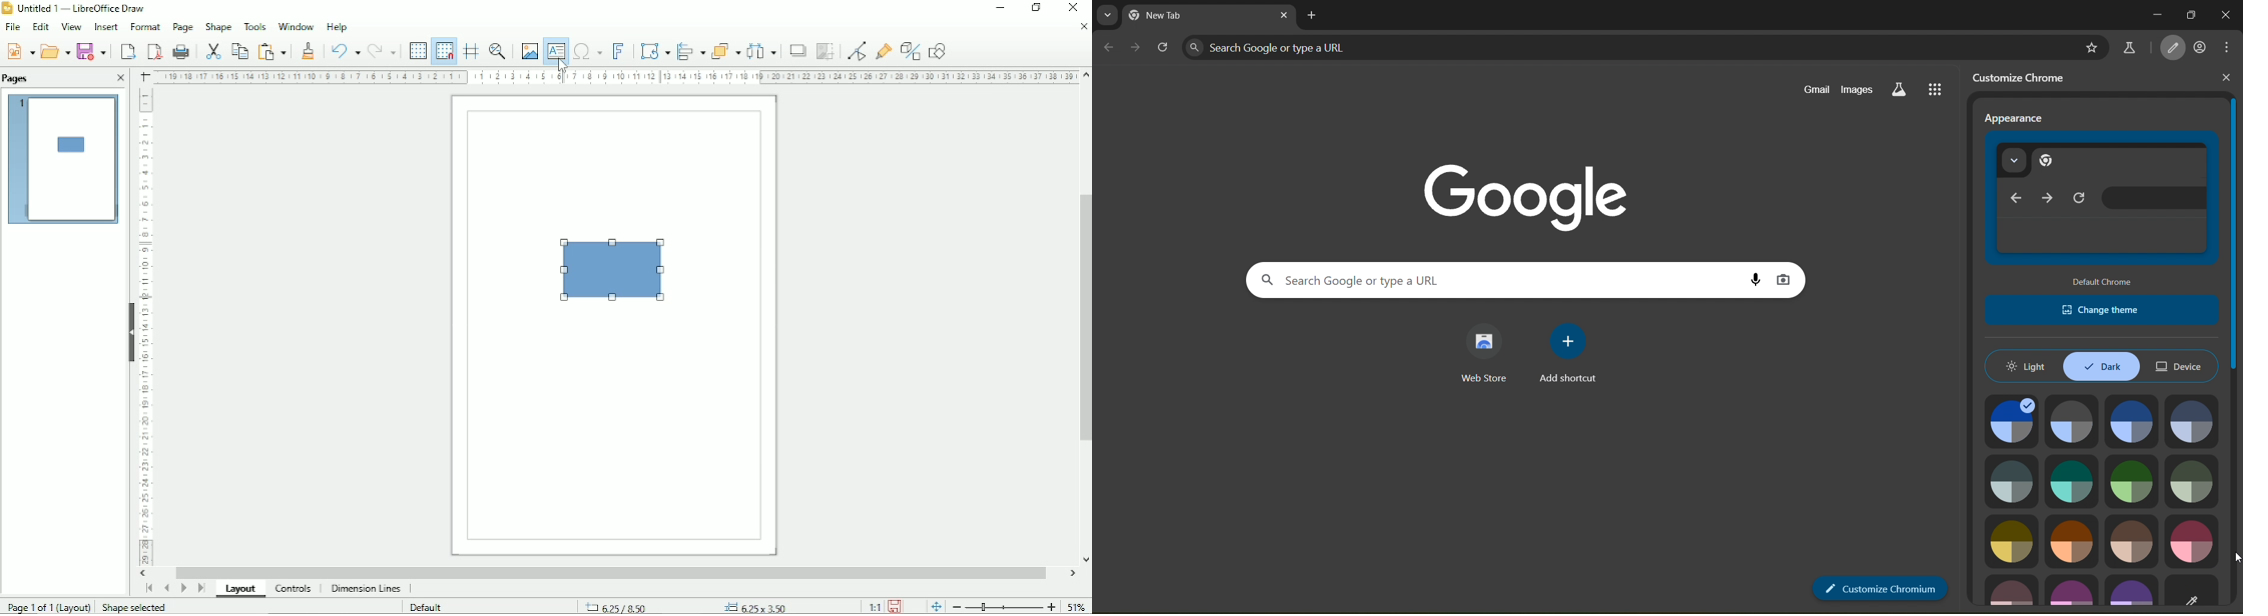 The height and width of the screenshot is (616, 2268). What do you see at coordinates (2192, 591) in the screenshot?
I see `image` at bounding box center [2192, 591].